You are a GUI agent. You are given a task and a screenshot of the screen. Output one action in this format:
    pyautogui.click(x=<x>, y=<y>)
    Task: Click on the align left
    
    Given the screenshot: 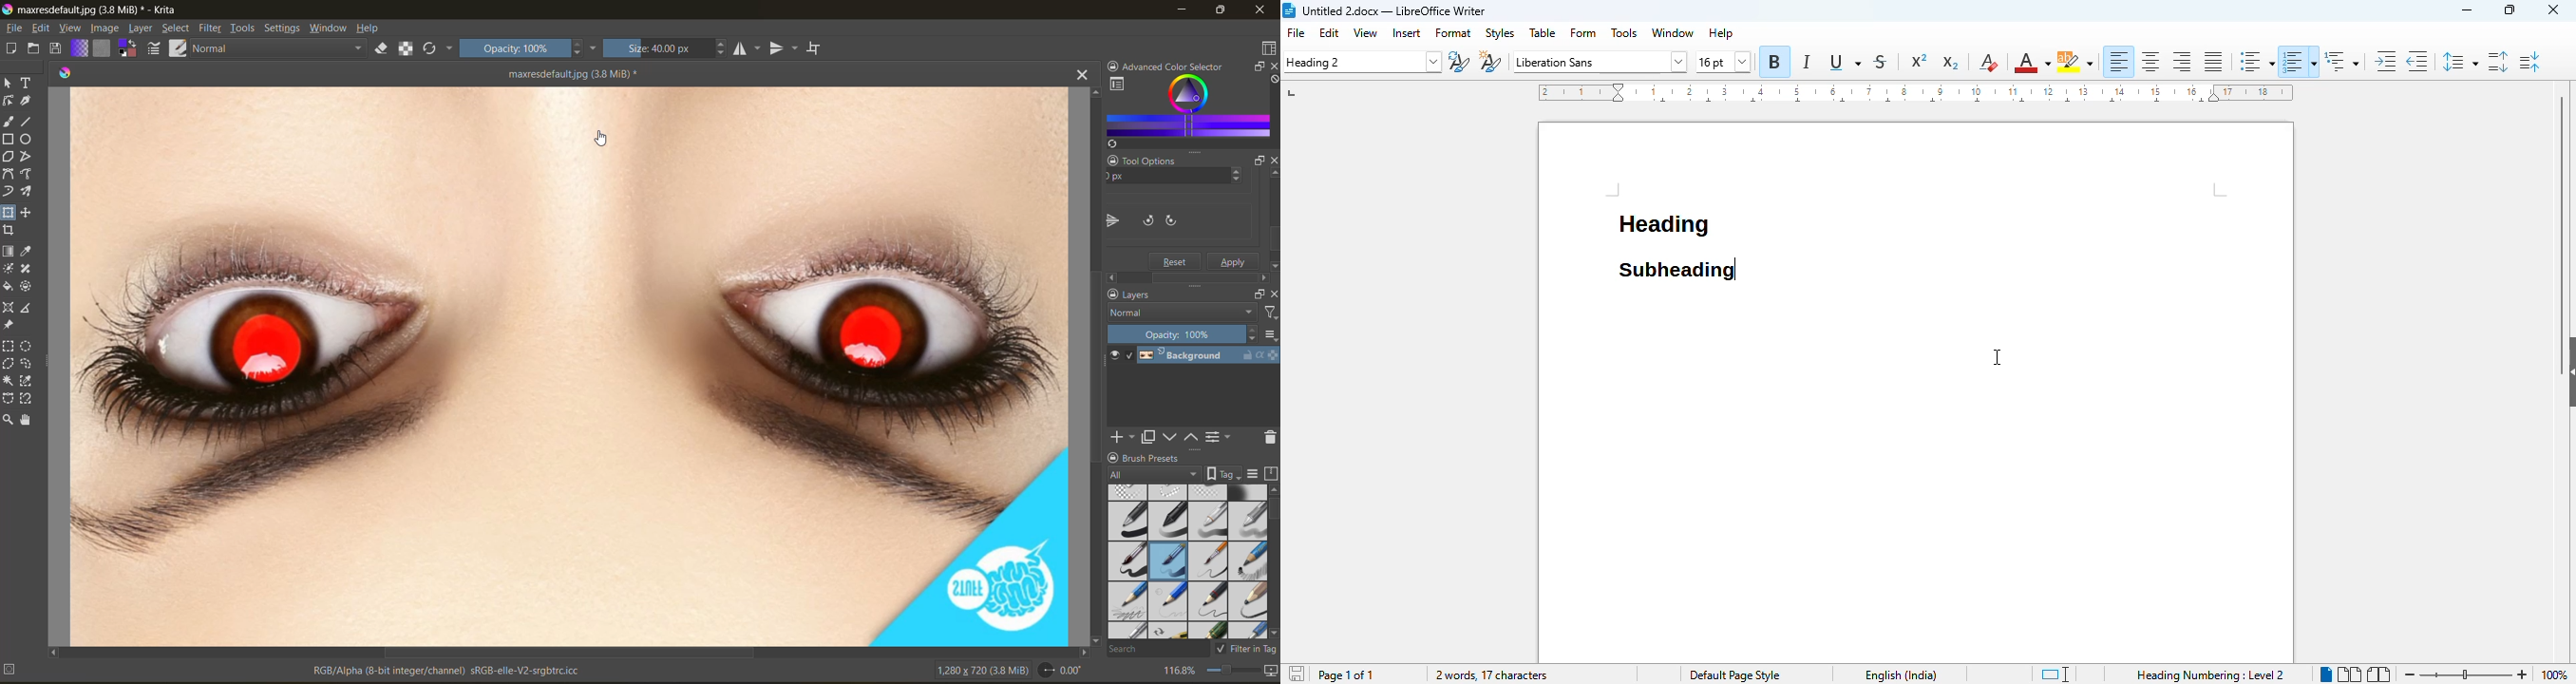 What is the action you would take?
    pyautogui.click(x=2120, y=62)
    